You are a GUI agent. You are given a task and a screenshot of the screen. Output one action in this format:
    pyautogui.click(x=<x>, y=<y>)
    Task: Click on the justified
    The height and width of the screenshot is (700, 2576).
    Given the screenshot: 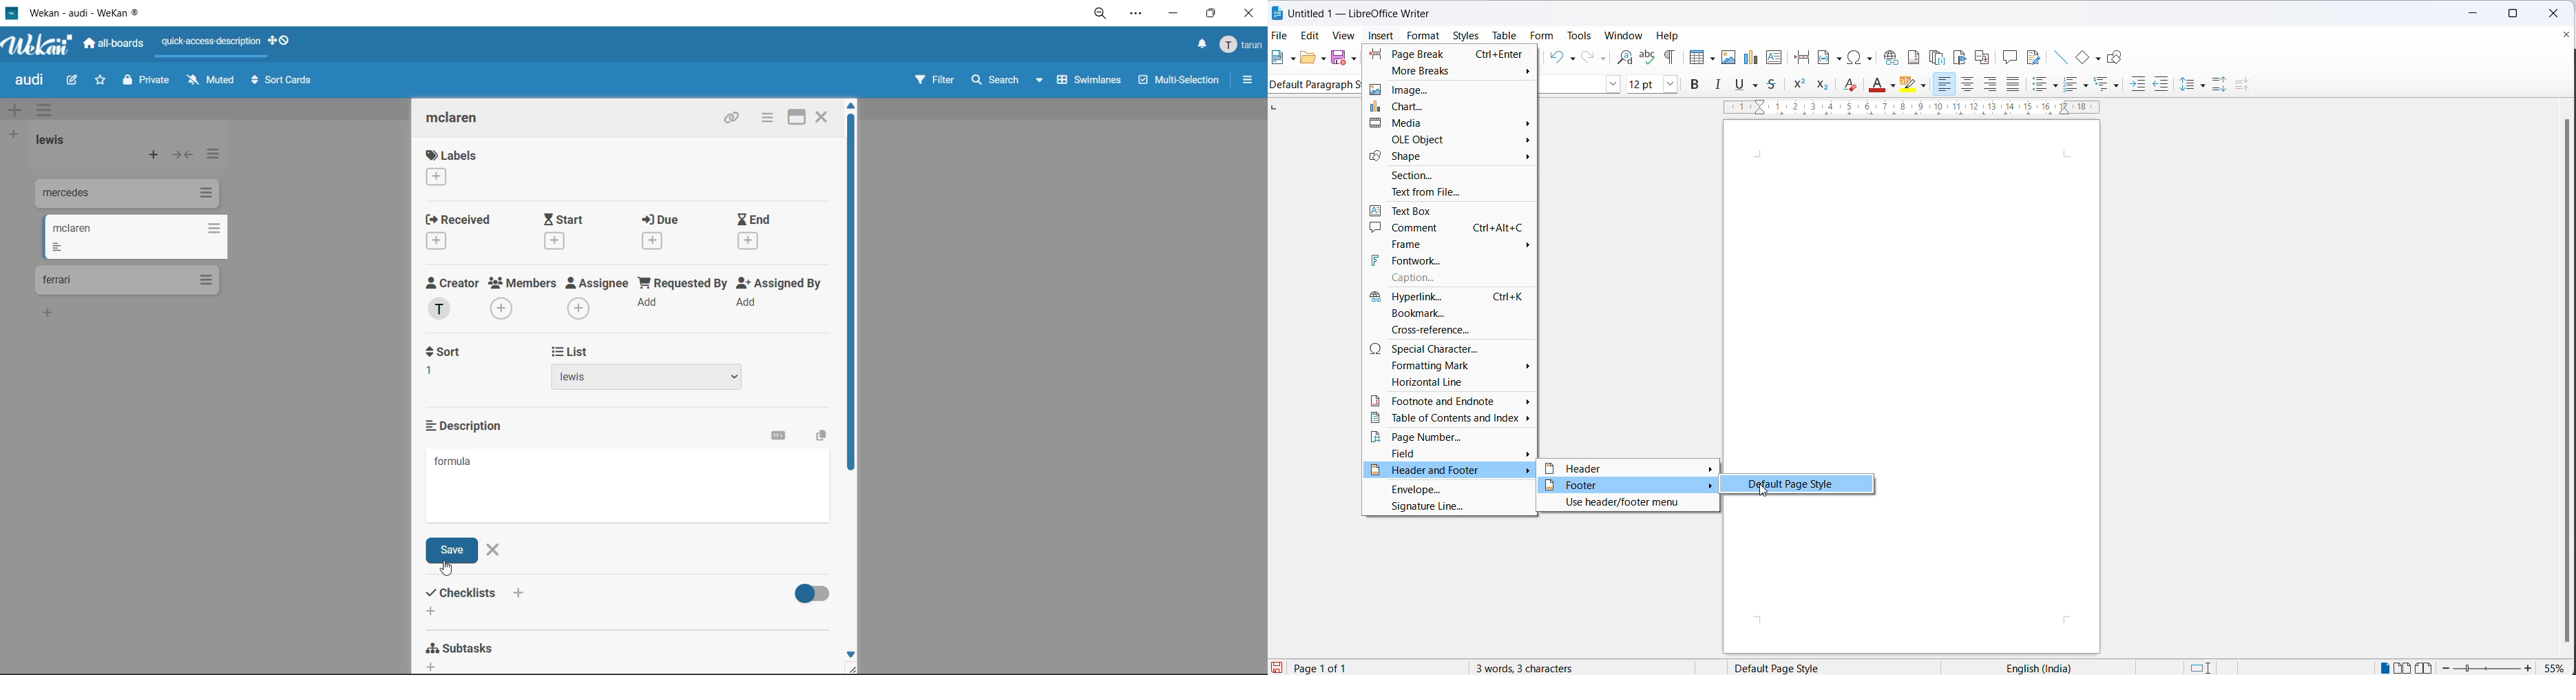 What is the action you would take?
    pyautogui.click(x=2014, y=84)
    